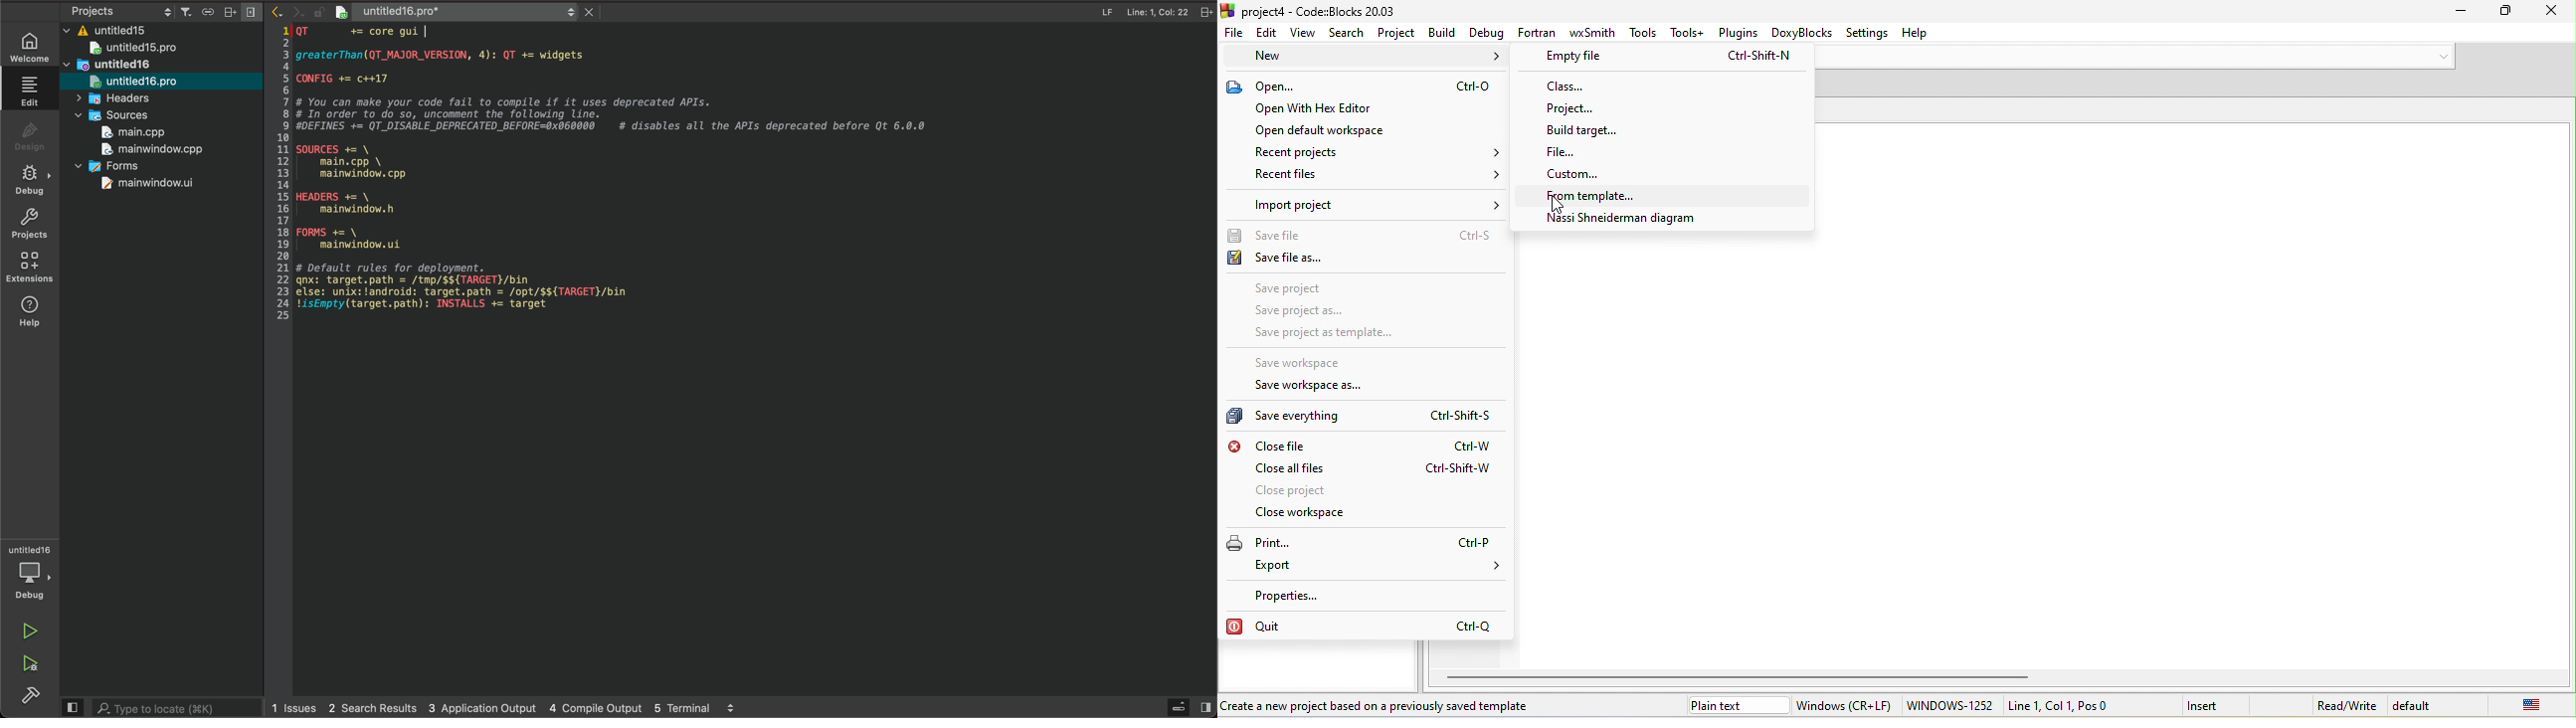 Image resolution: width=2576 pixels, height=728 pixels. I want to click on edit file, so click(31, 91).